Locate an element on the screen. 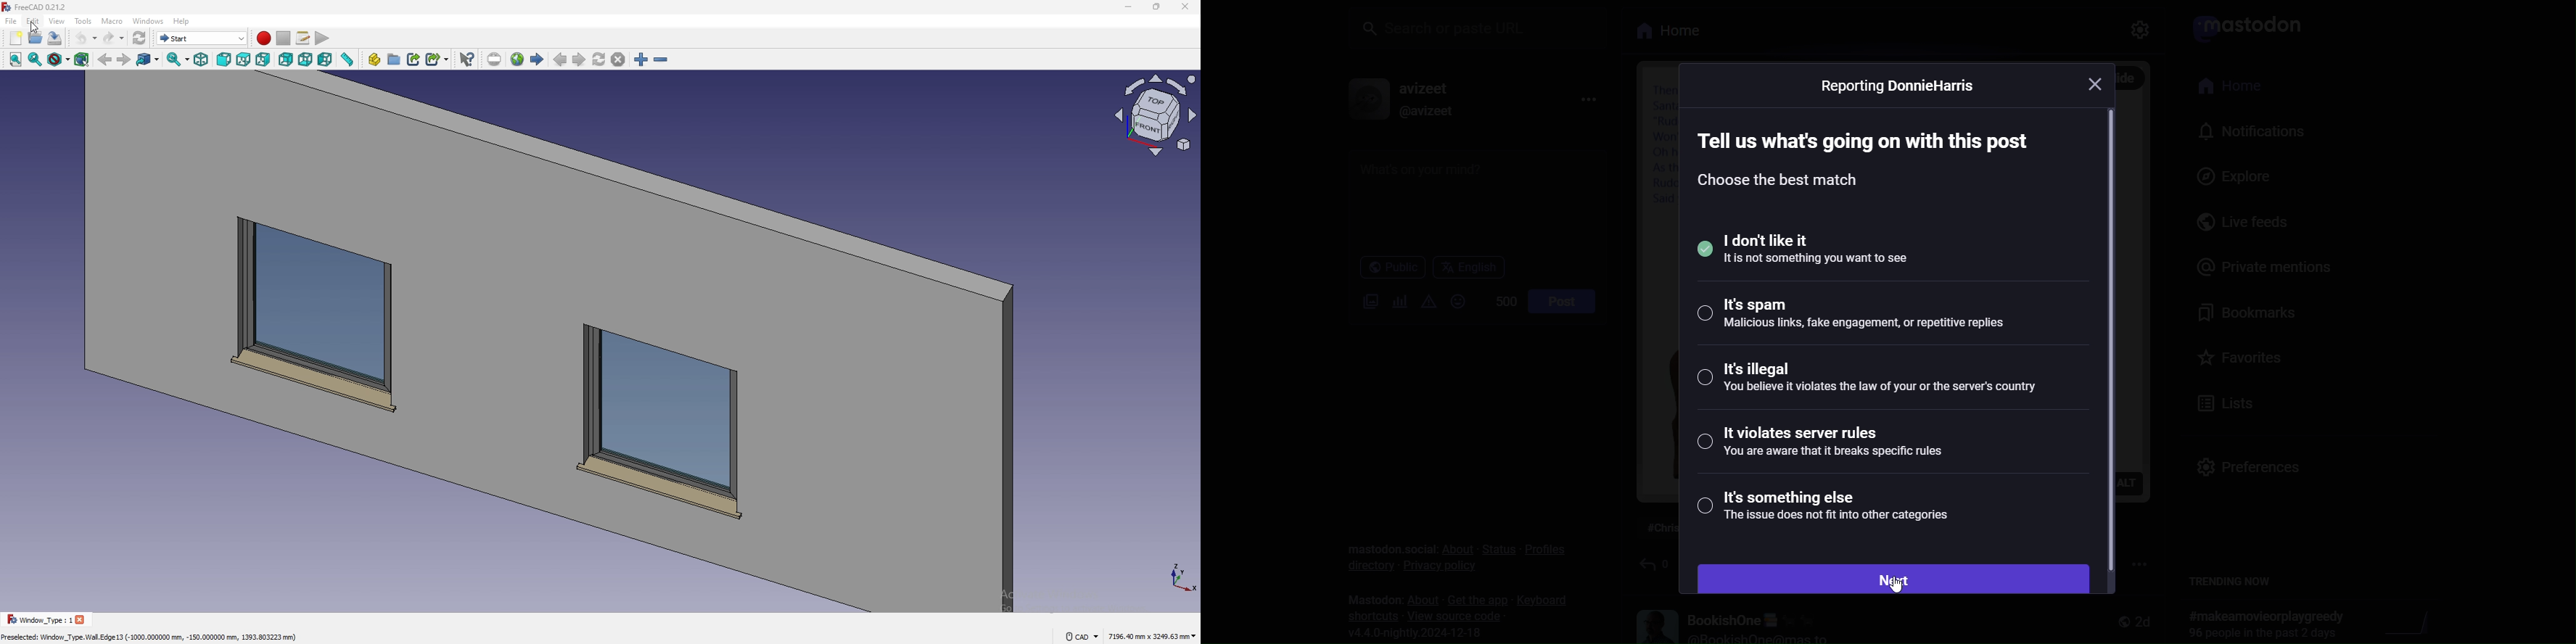 This screenshot has height=644, width=2576. tools is located at coordinates (83, 21).